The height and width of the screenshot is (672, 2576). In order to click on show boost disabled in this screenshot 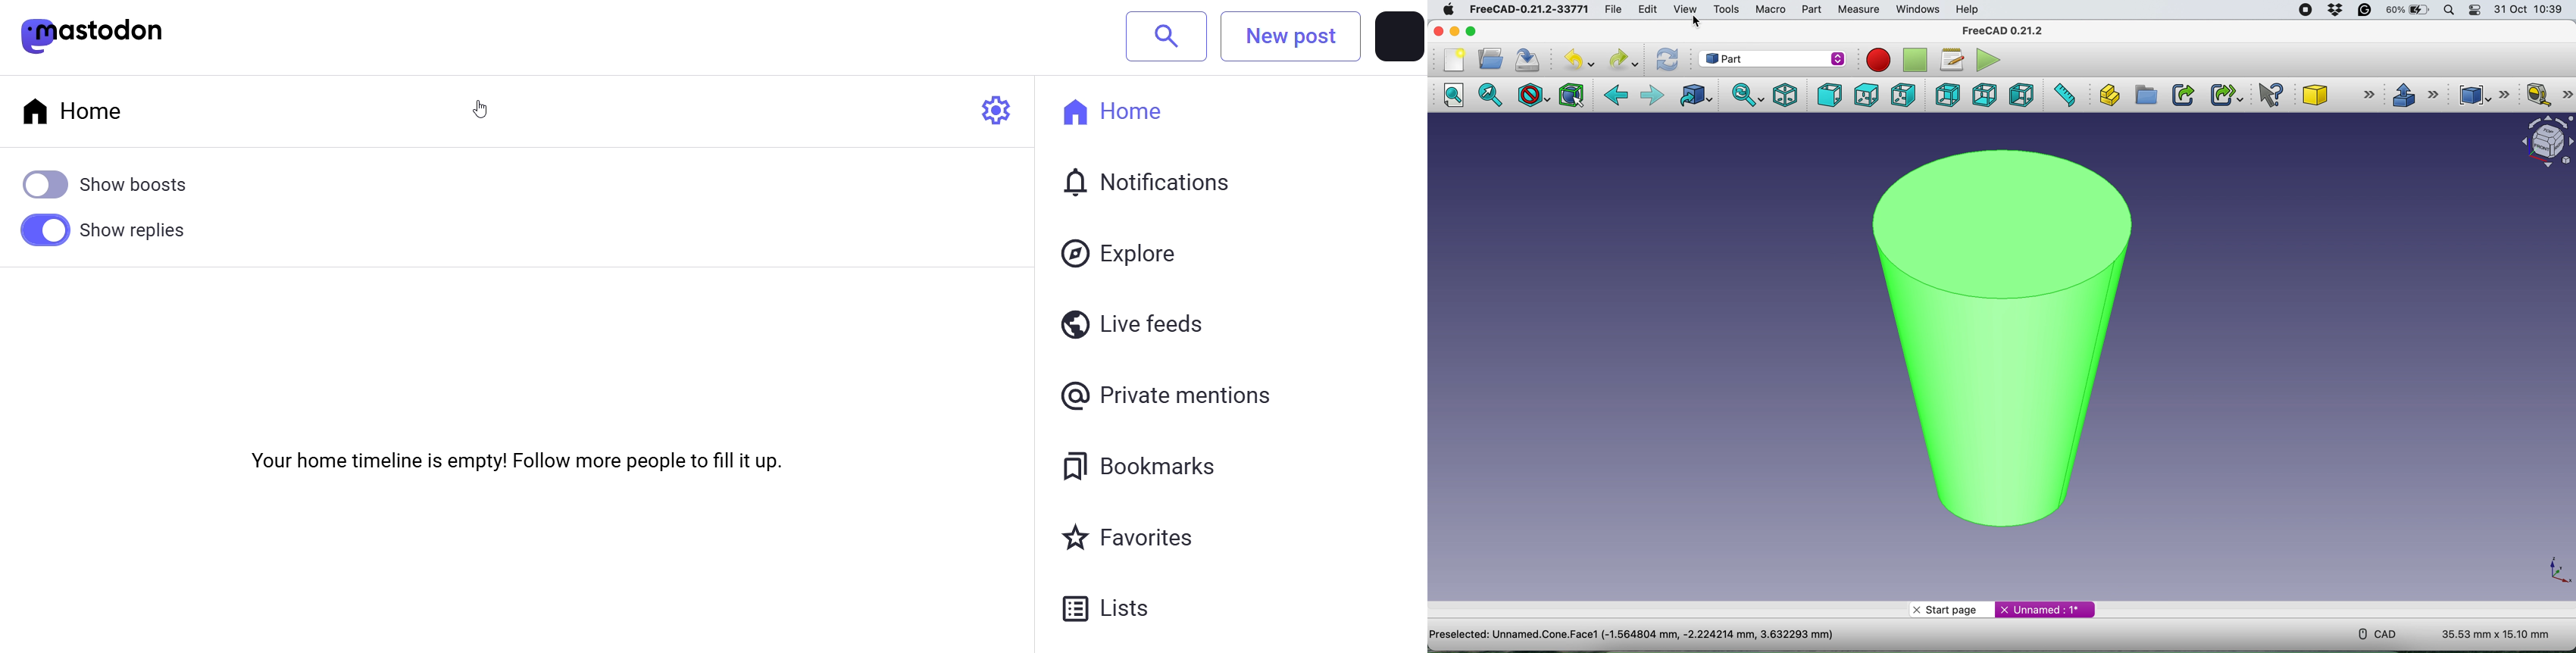, I will do `click(121, 182)`.